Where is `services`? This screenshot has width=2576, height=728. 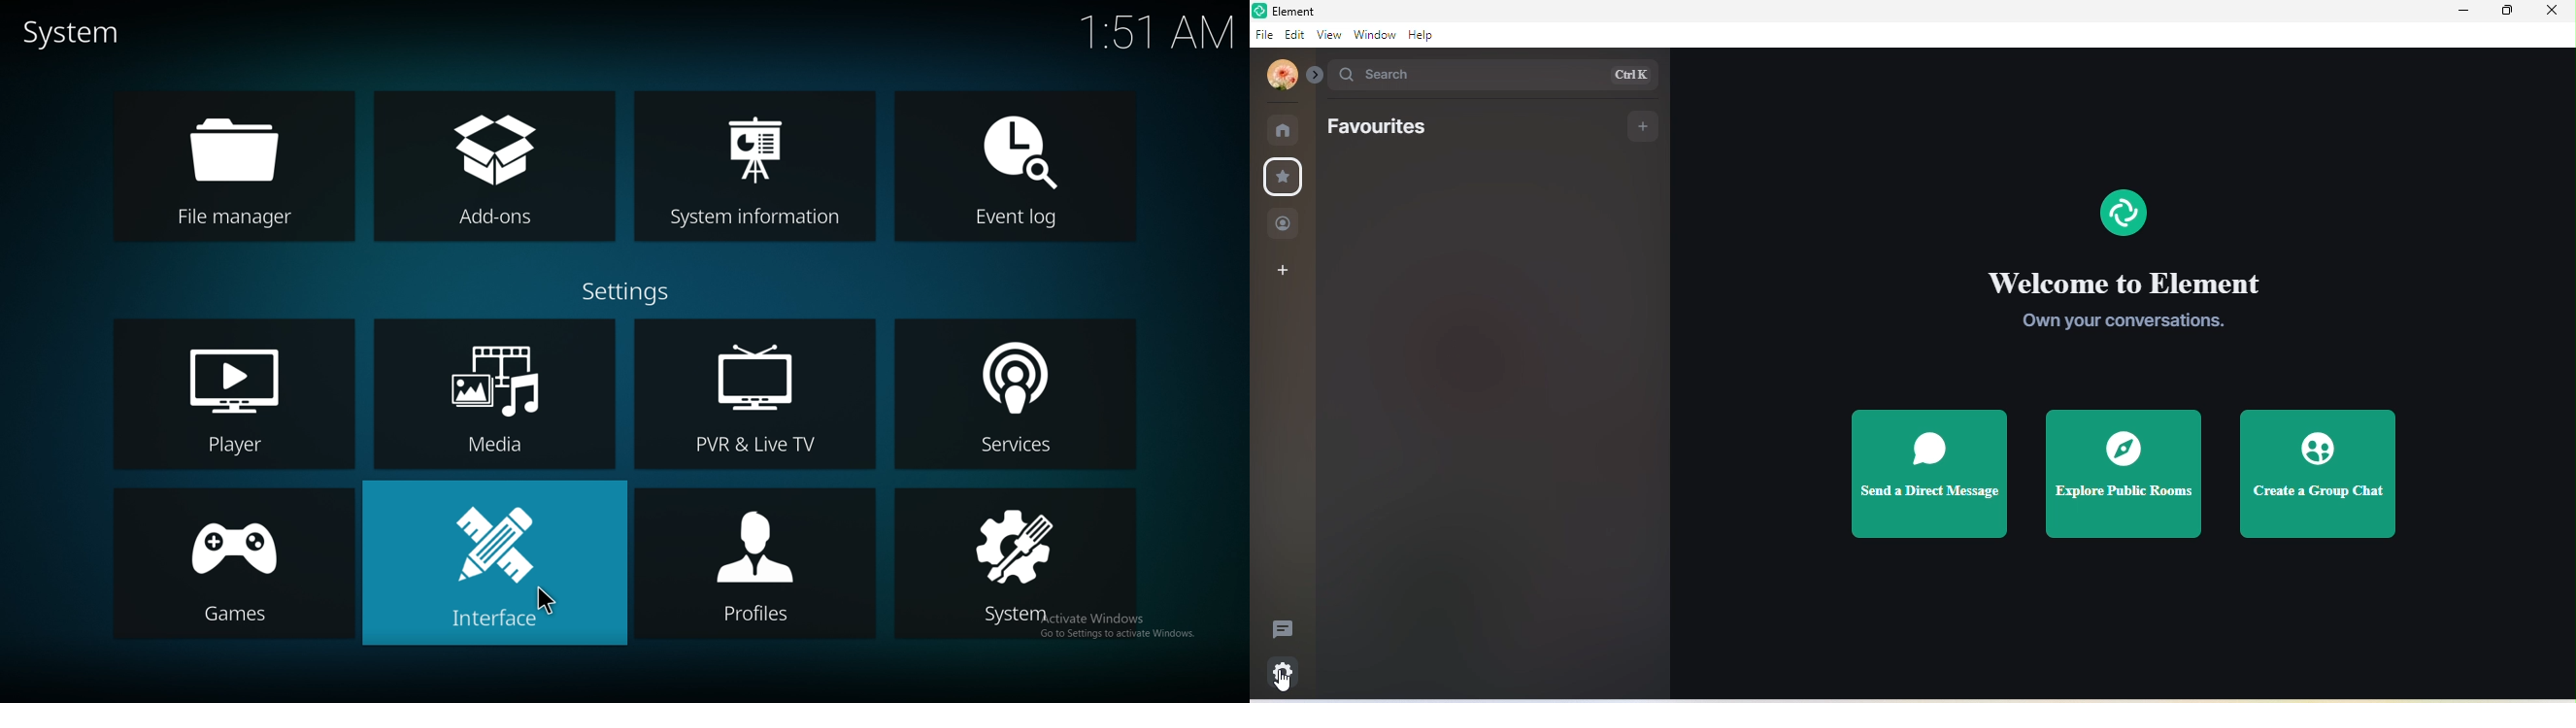
services is located at coordinates (1013, 394).